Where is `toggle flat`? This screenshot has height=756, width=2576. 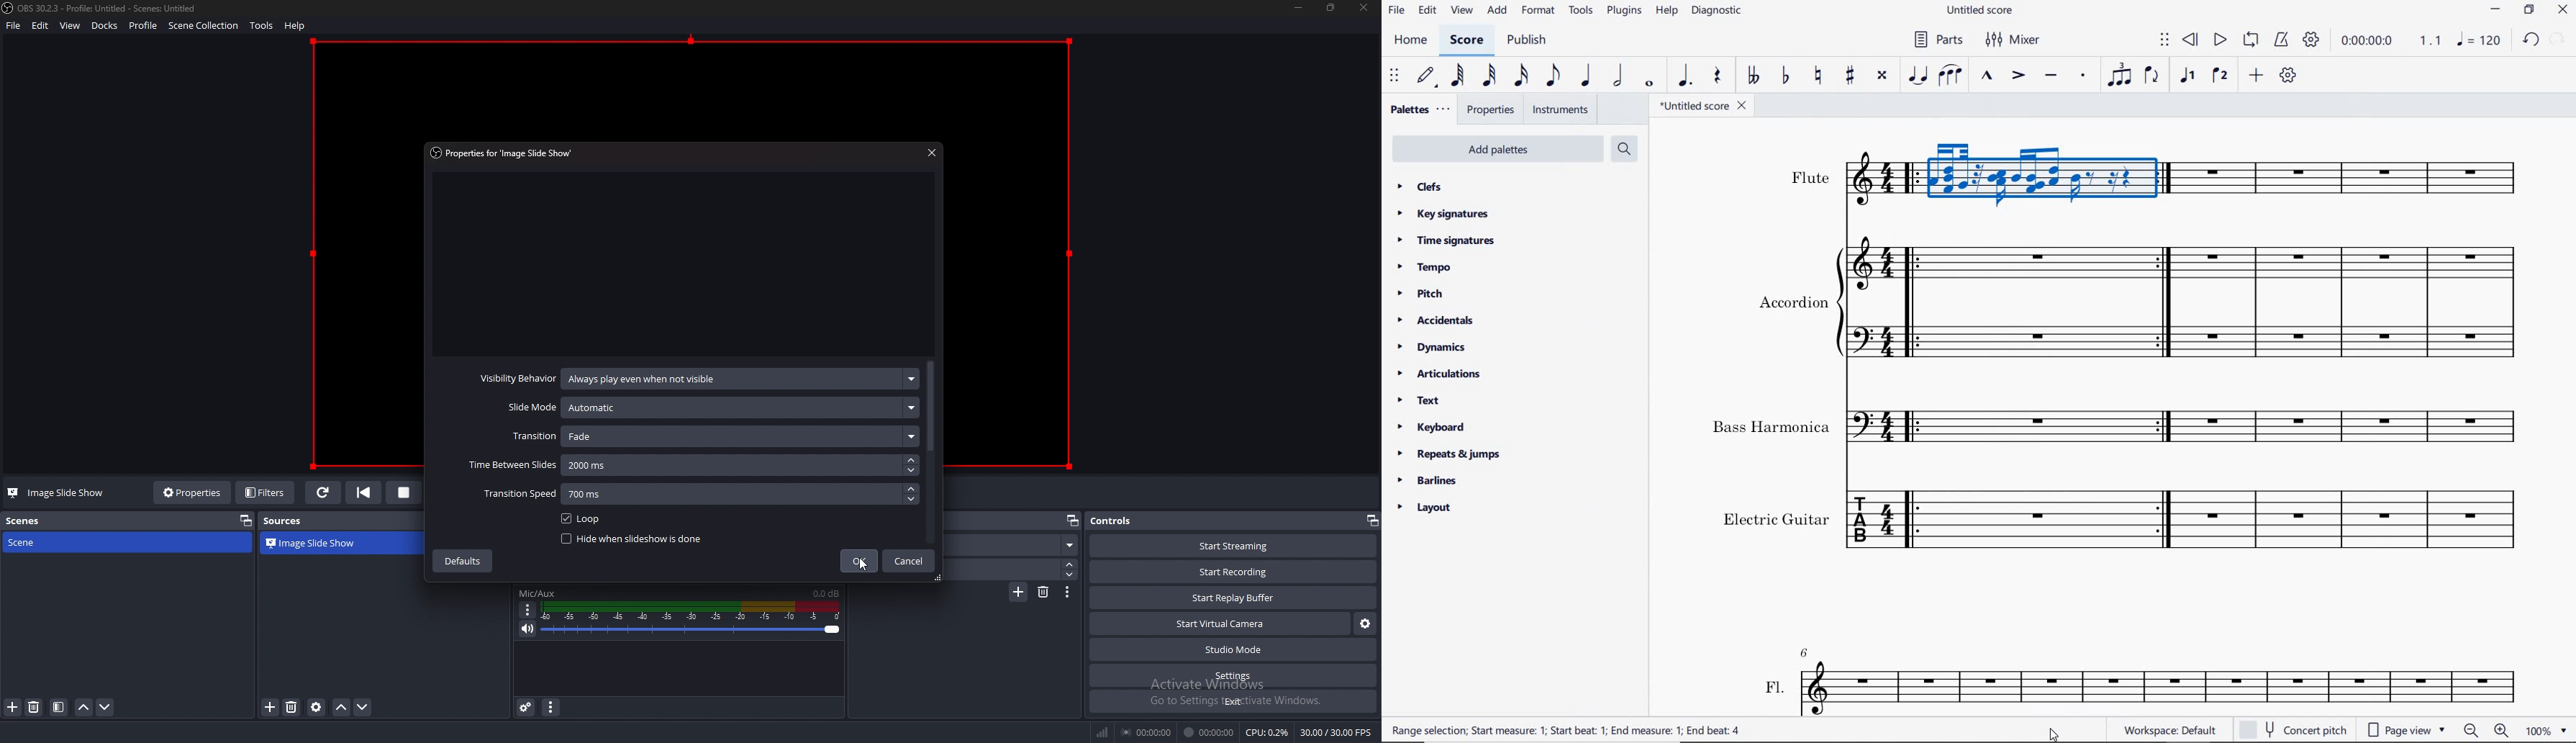 toggle flat is located at coordinates (1786, 76).